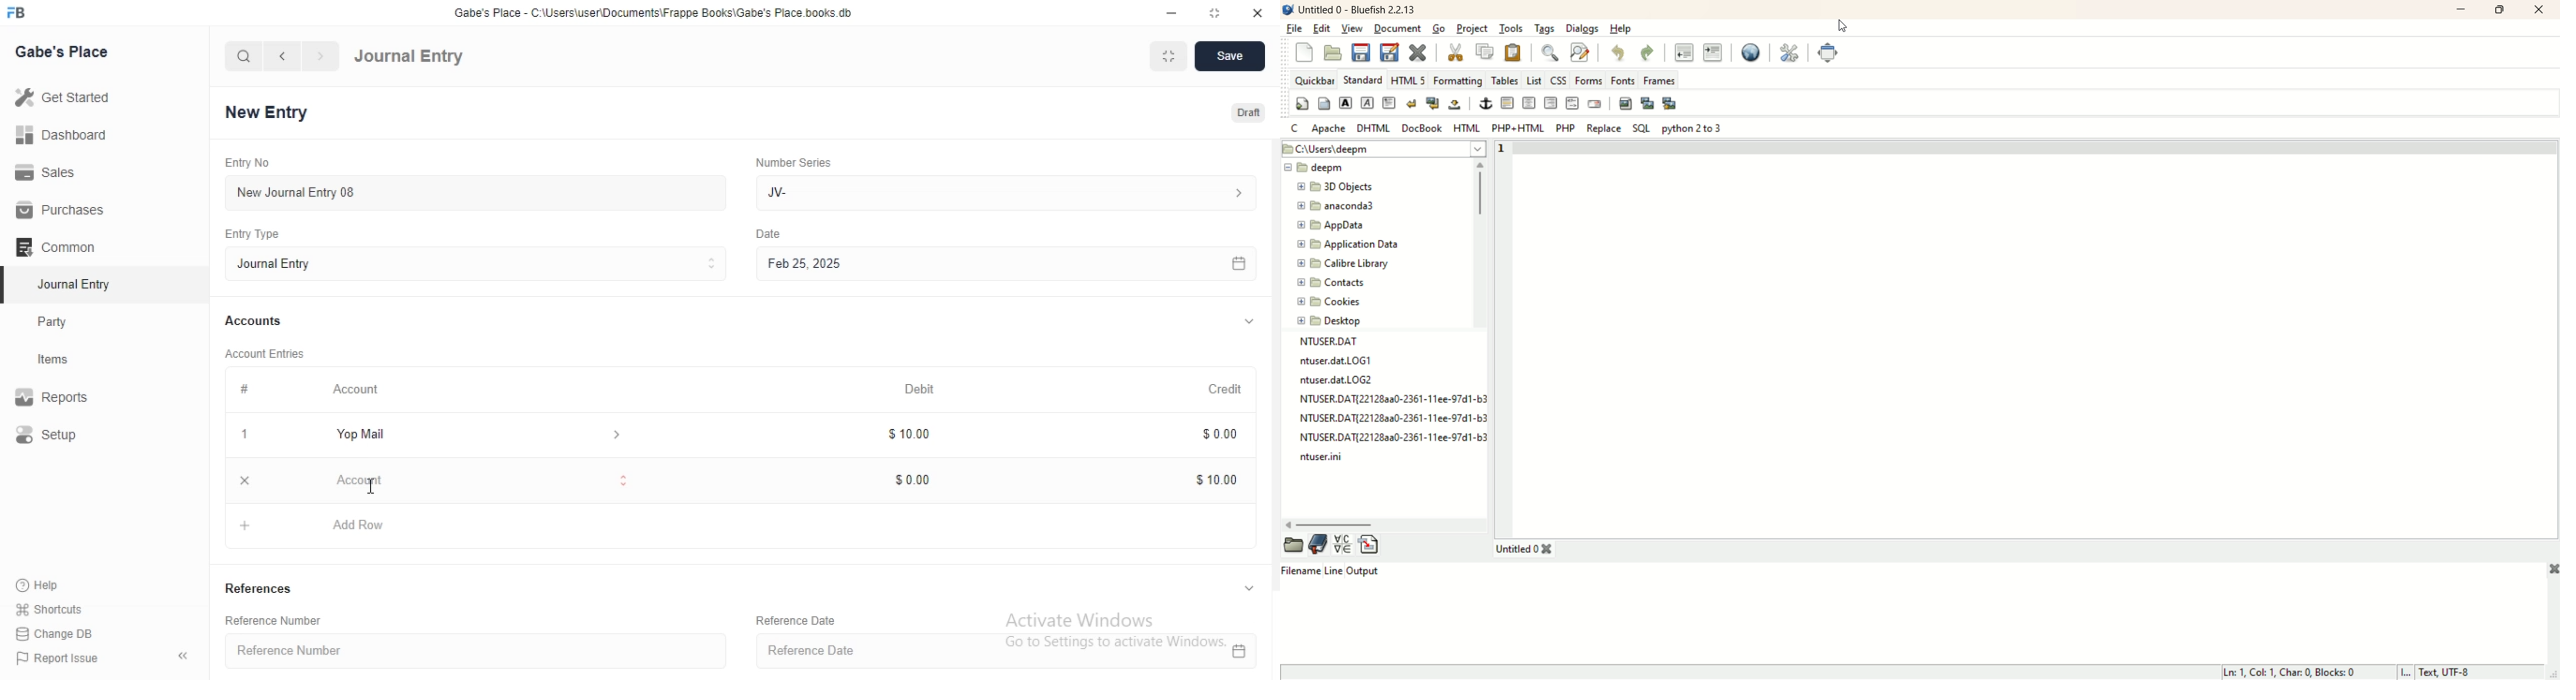  I want to click on Purchases, so click(58, 210).